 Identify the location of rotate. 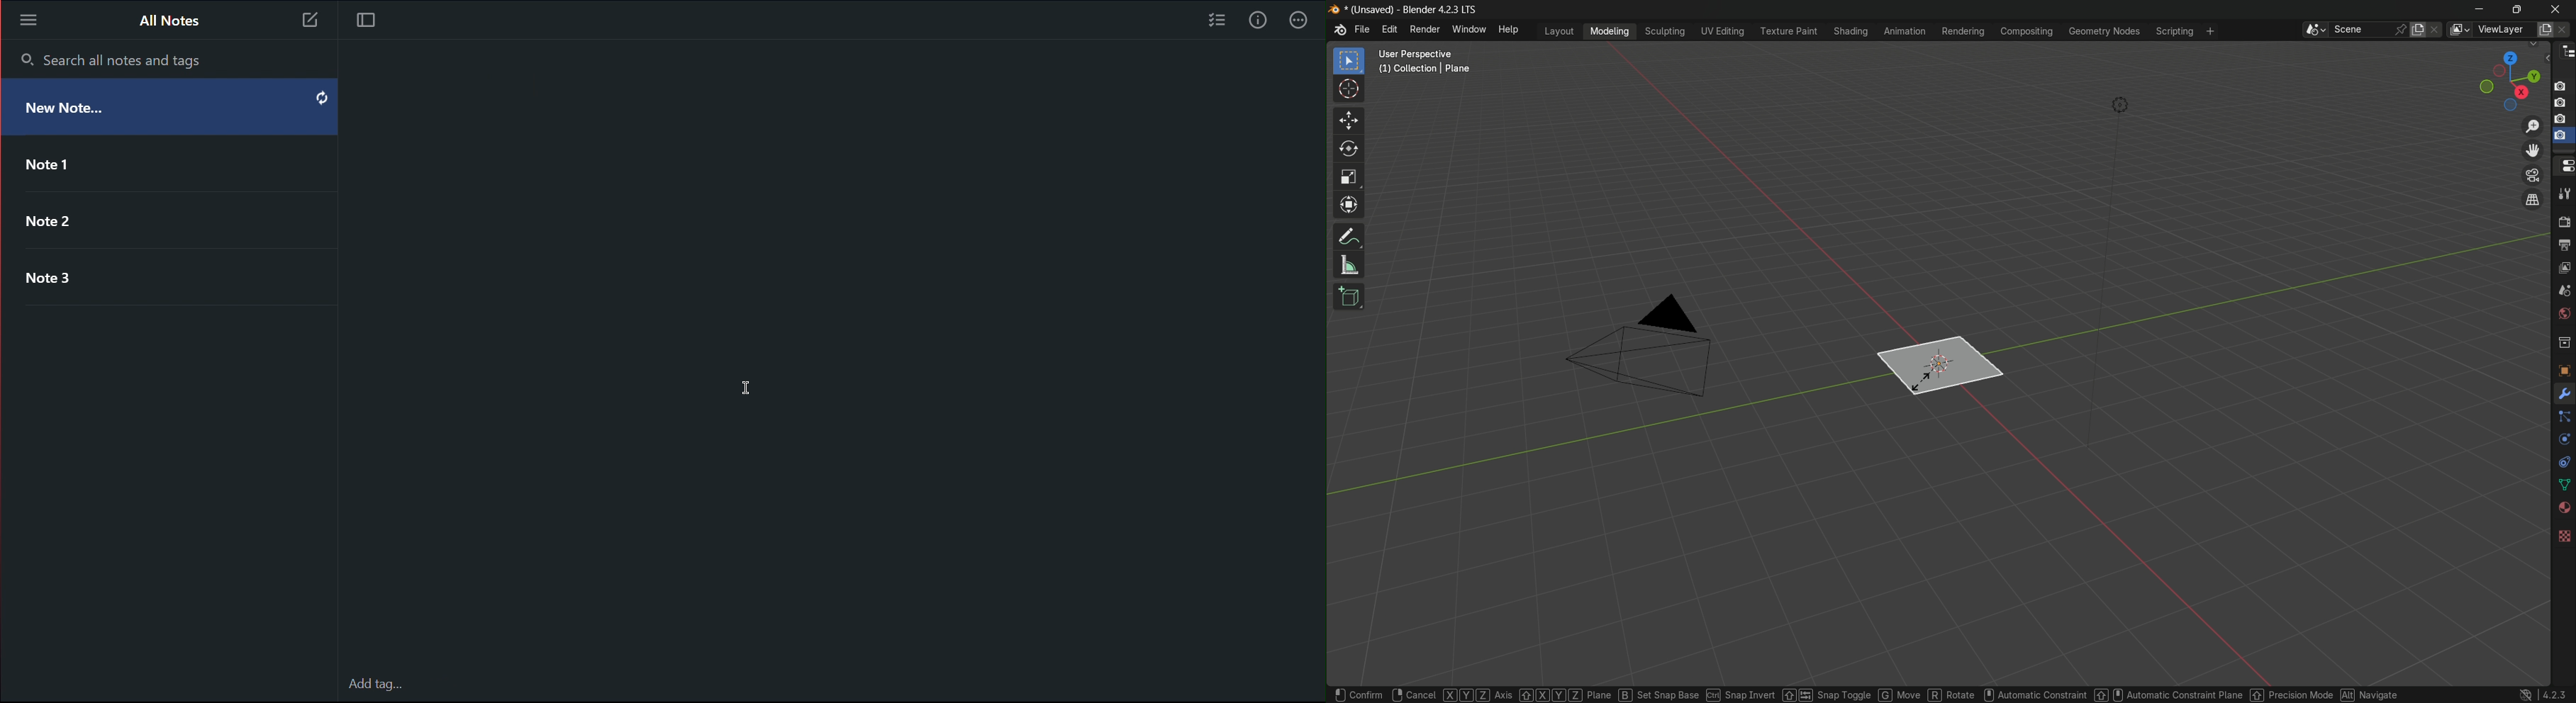
(1350, 150).